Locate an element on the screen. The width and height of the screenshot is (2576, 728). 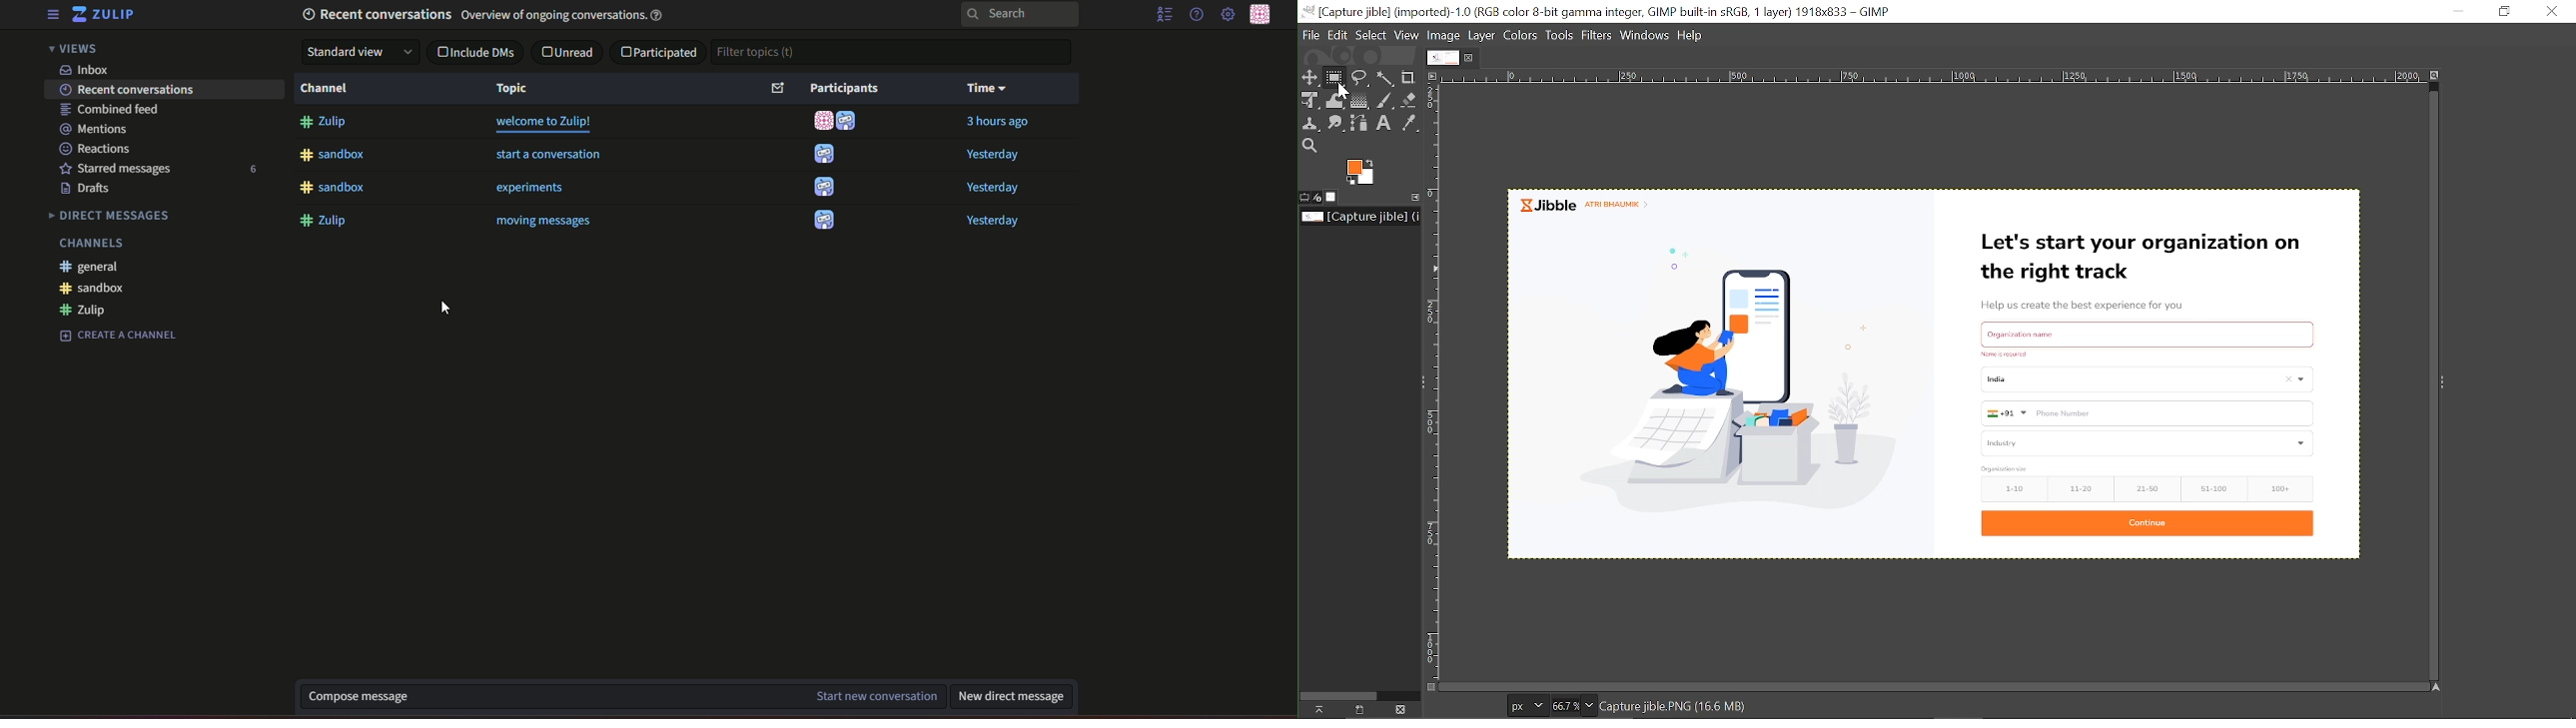
horizontal scroll bar is located at coordinates (1936, 684).